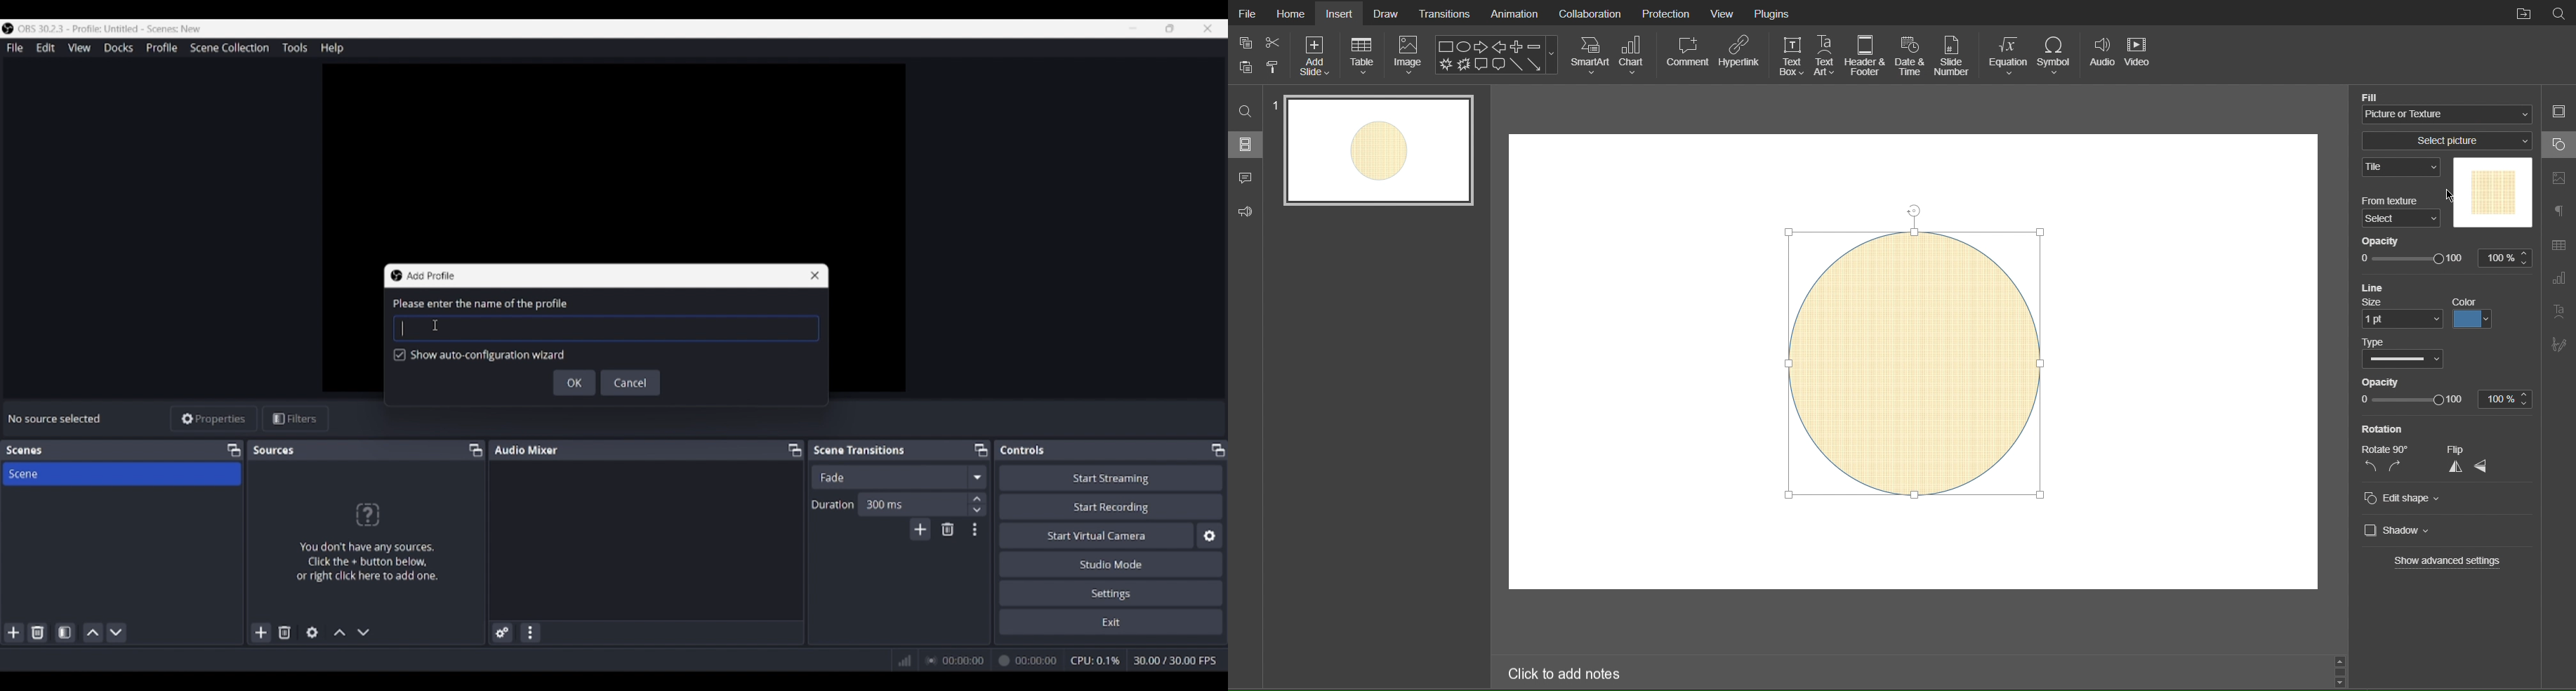 This screenshot has height=700, width=2576. What do you see at coordinates (900, 659) in the screenshot?
I see `Network` at bounding box center [900, 659].